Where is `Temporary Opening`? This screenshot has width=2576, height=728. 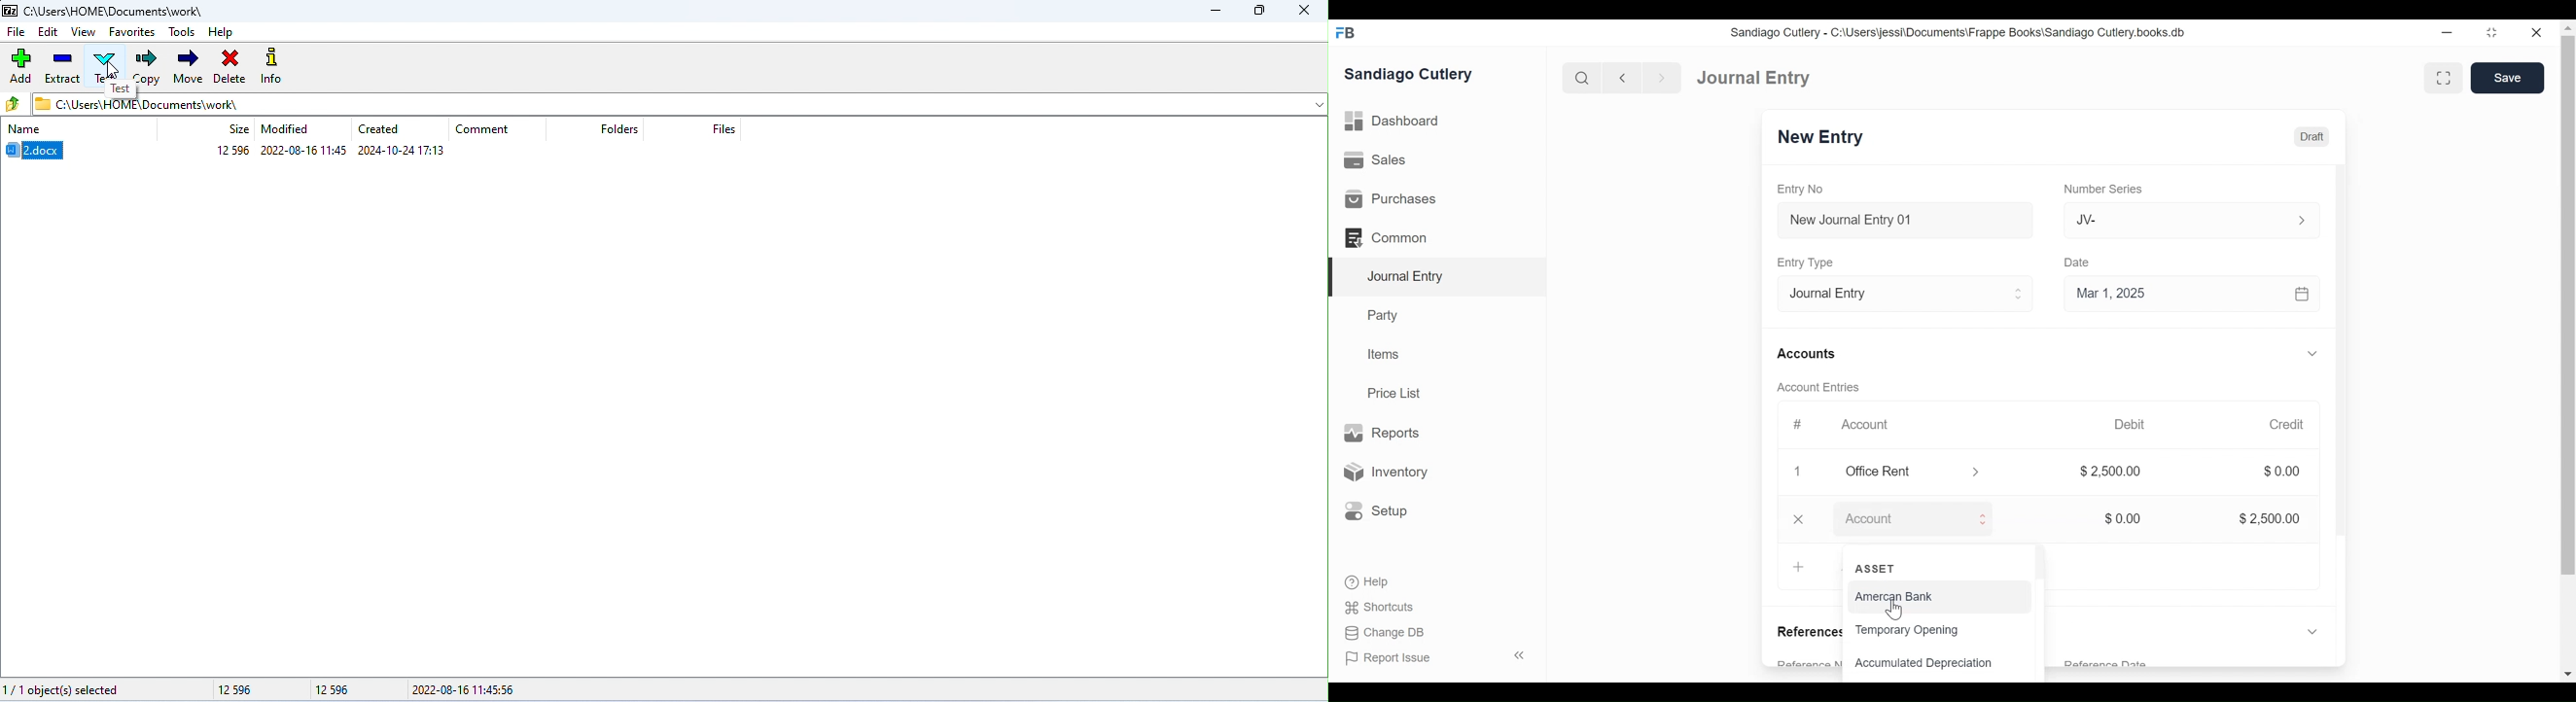 Temporary Opening is located at coordinates (1915, 630).